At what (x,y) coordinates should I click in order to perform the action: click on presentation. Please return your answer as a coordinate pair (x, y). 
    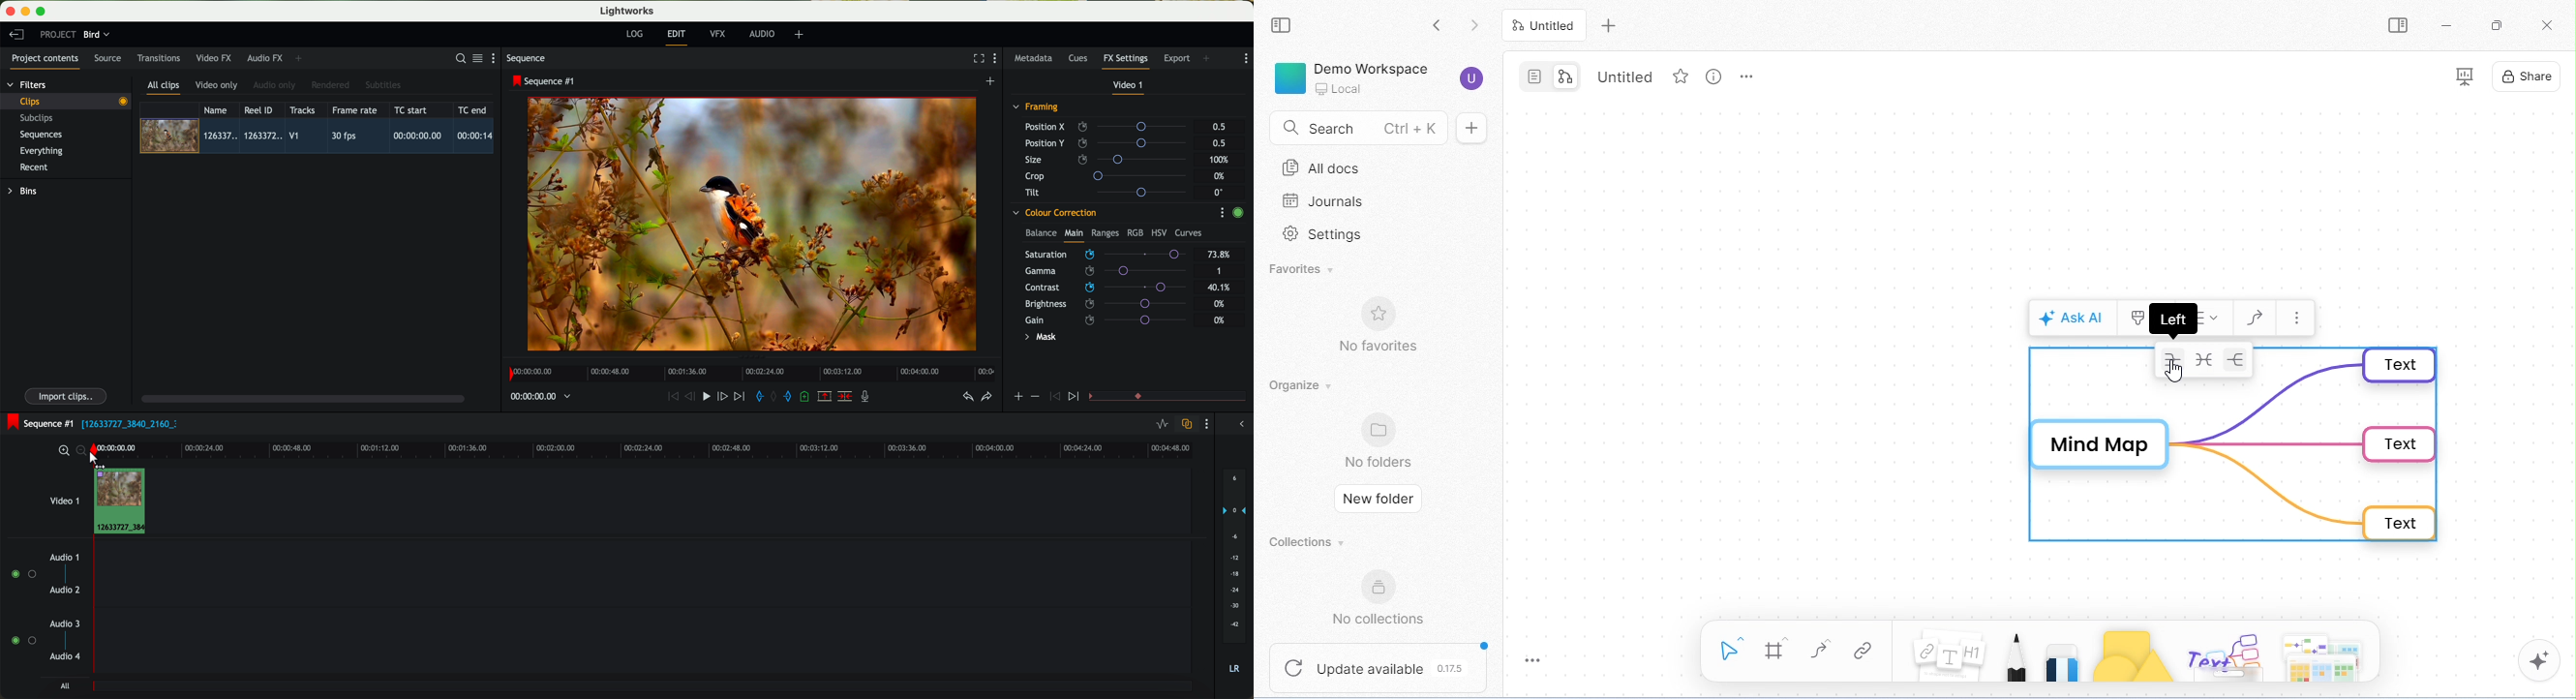
    Looking at the image, I should click on (2460, 76).